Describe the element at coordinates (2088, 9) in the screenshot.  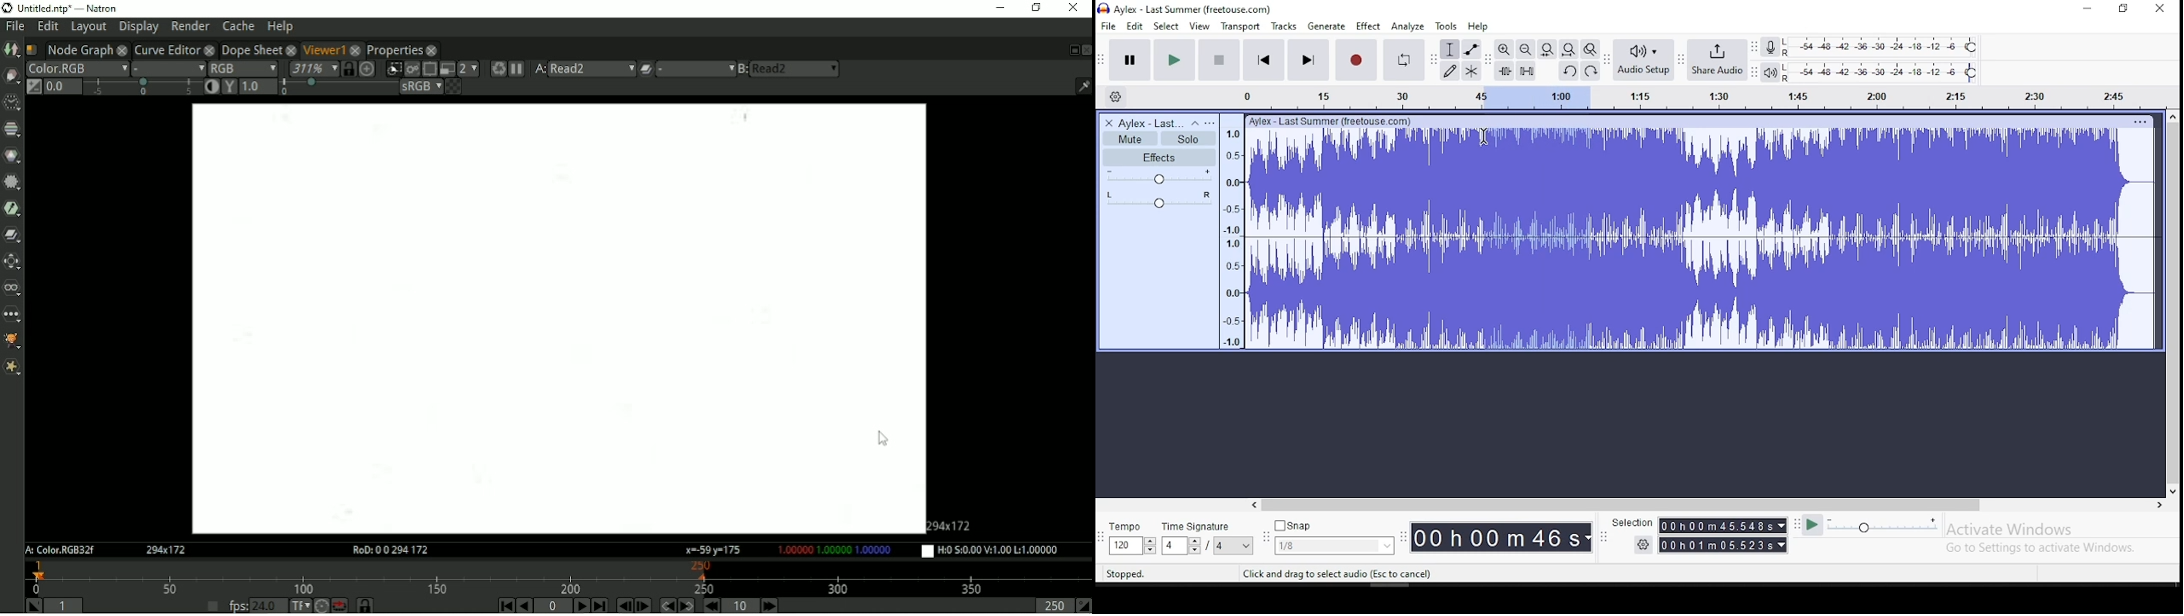
I see `minimize` at that location.